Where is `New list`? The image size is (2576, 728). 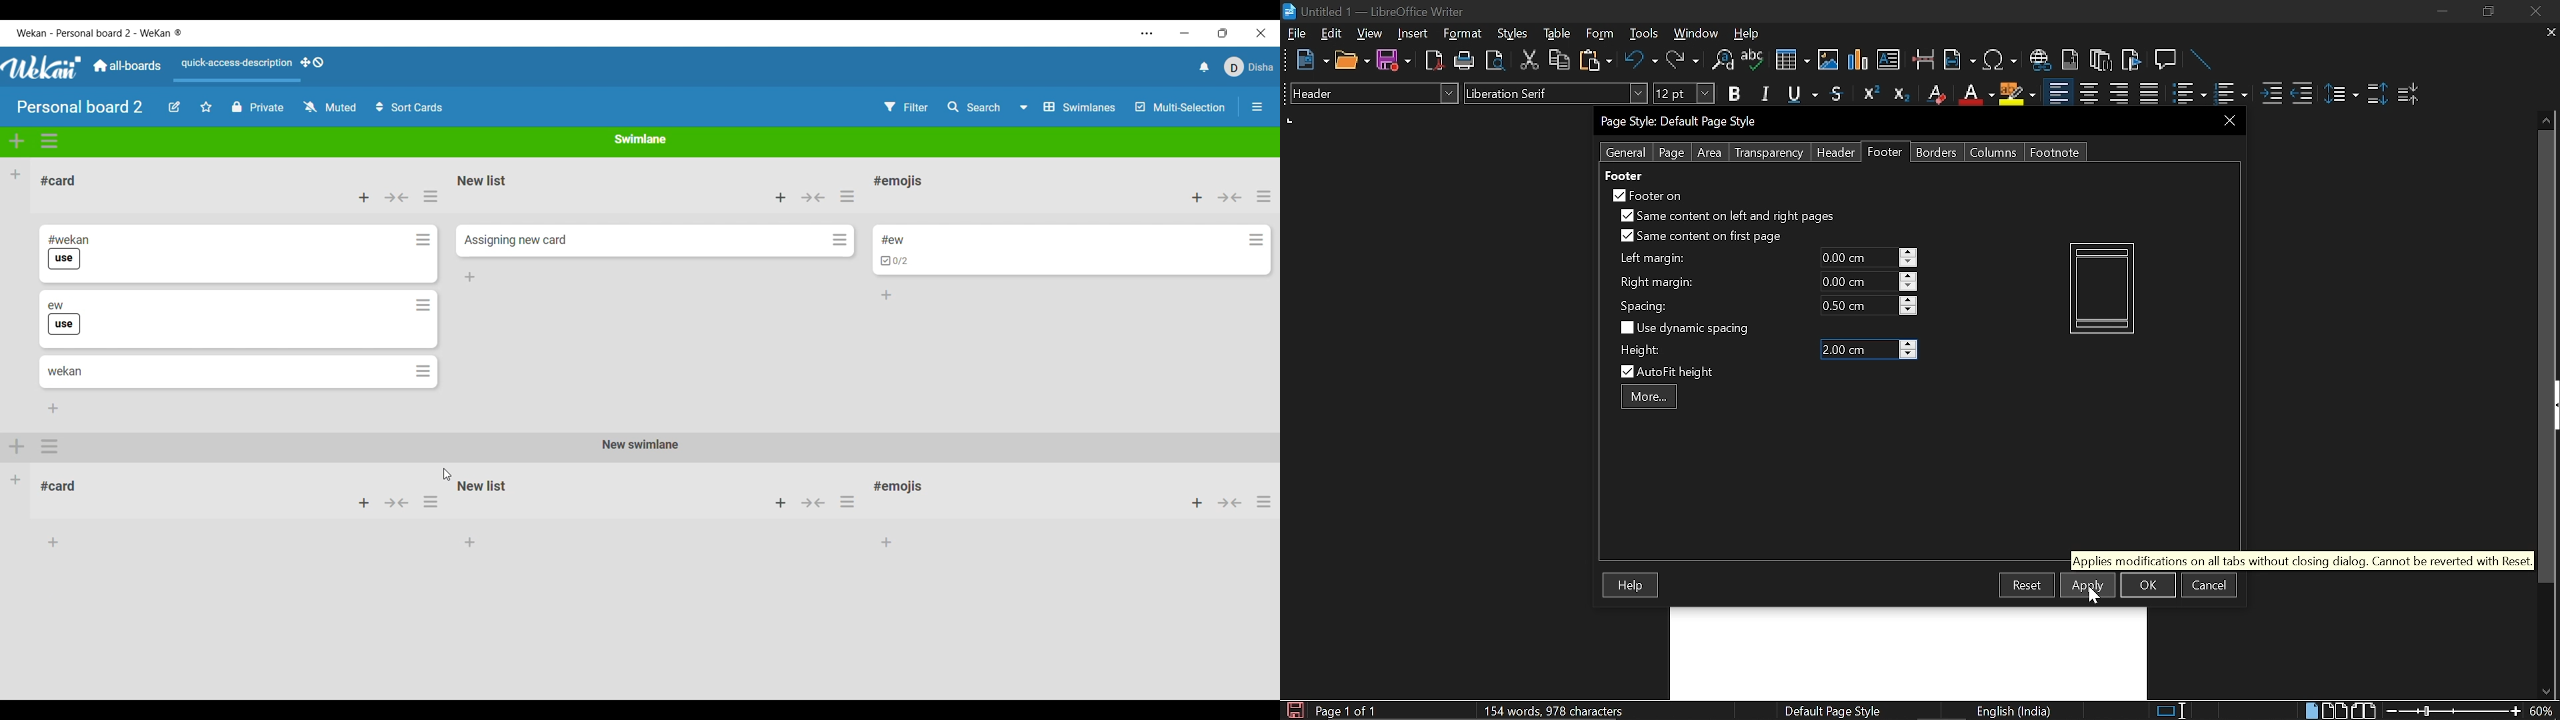 New list is located at coordinates (479, 493).